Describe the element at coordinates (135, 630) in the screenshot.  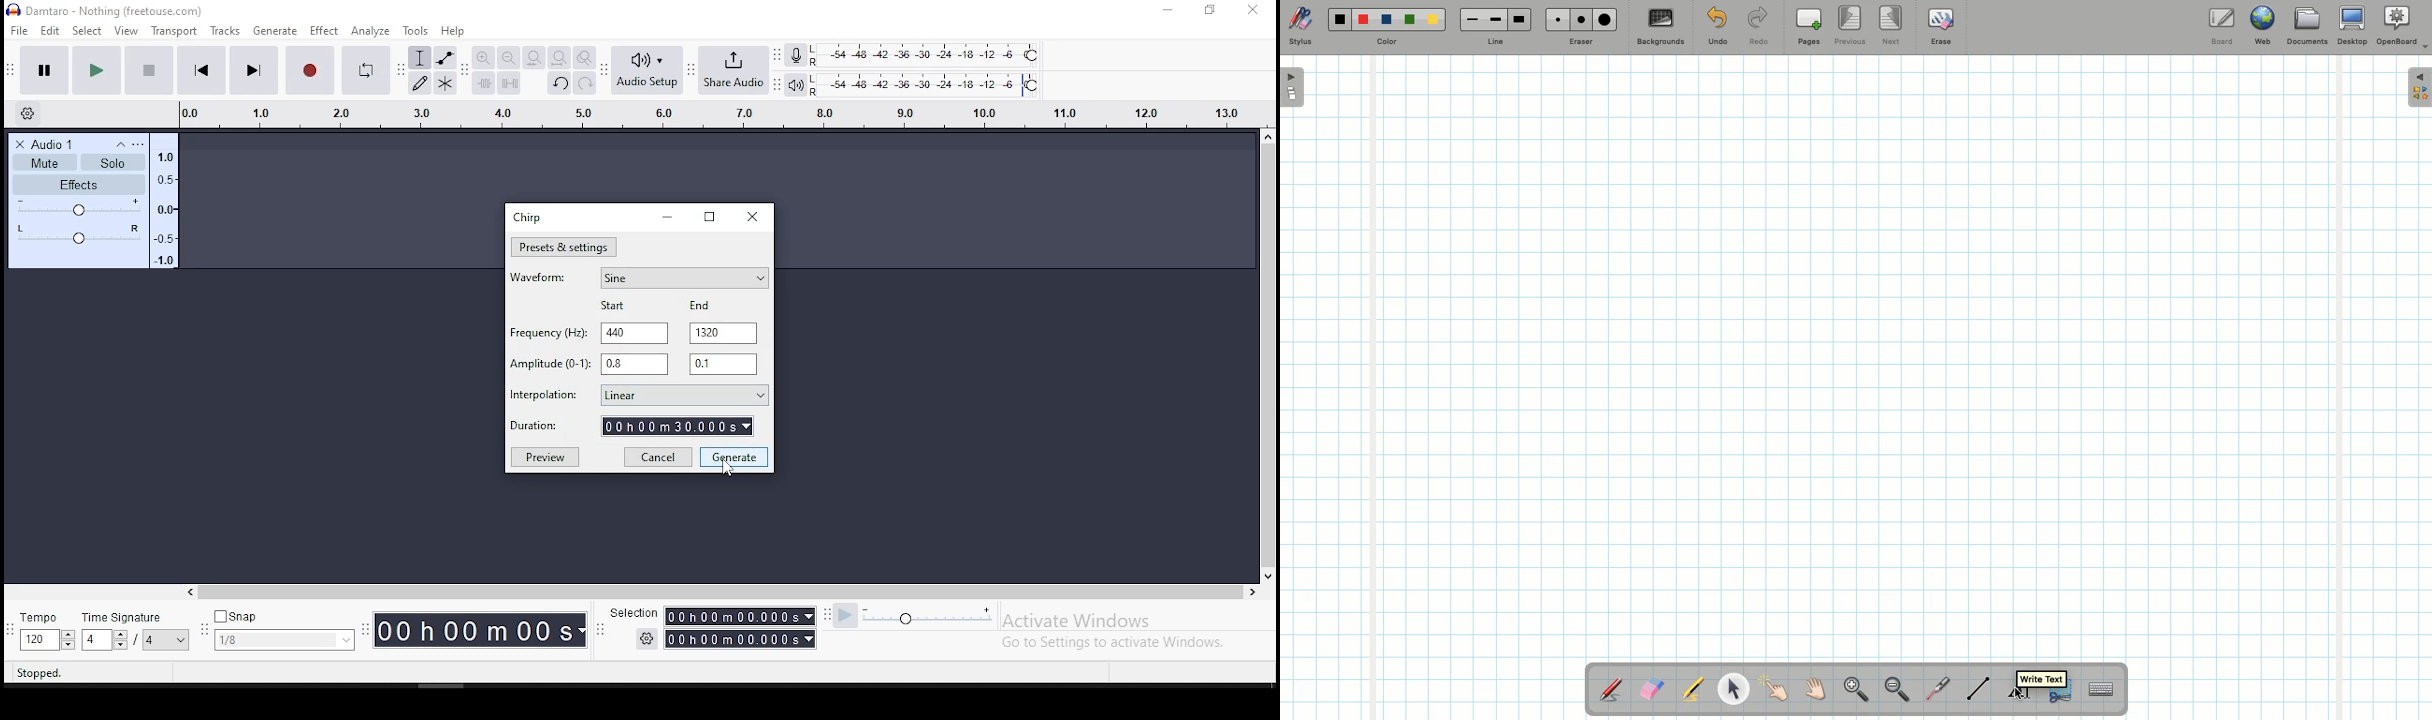
I see `time signature` at that location.